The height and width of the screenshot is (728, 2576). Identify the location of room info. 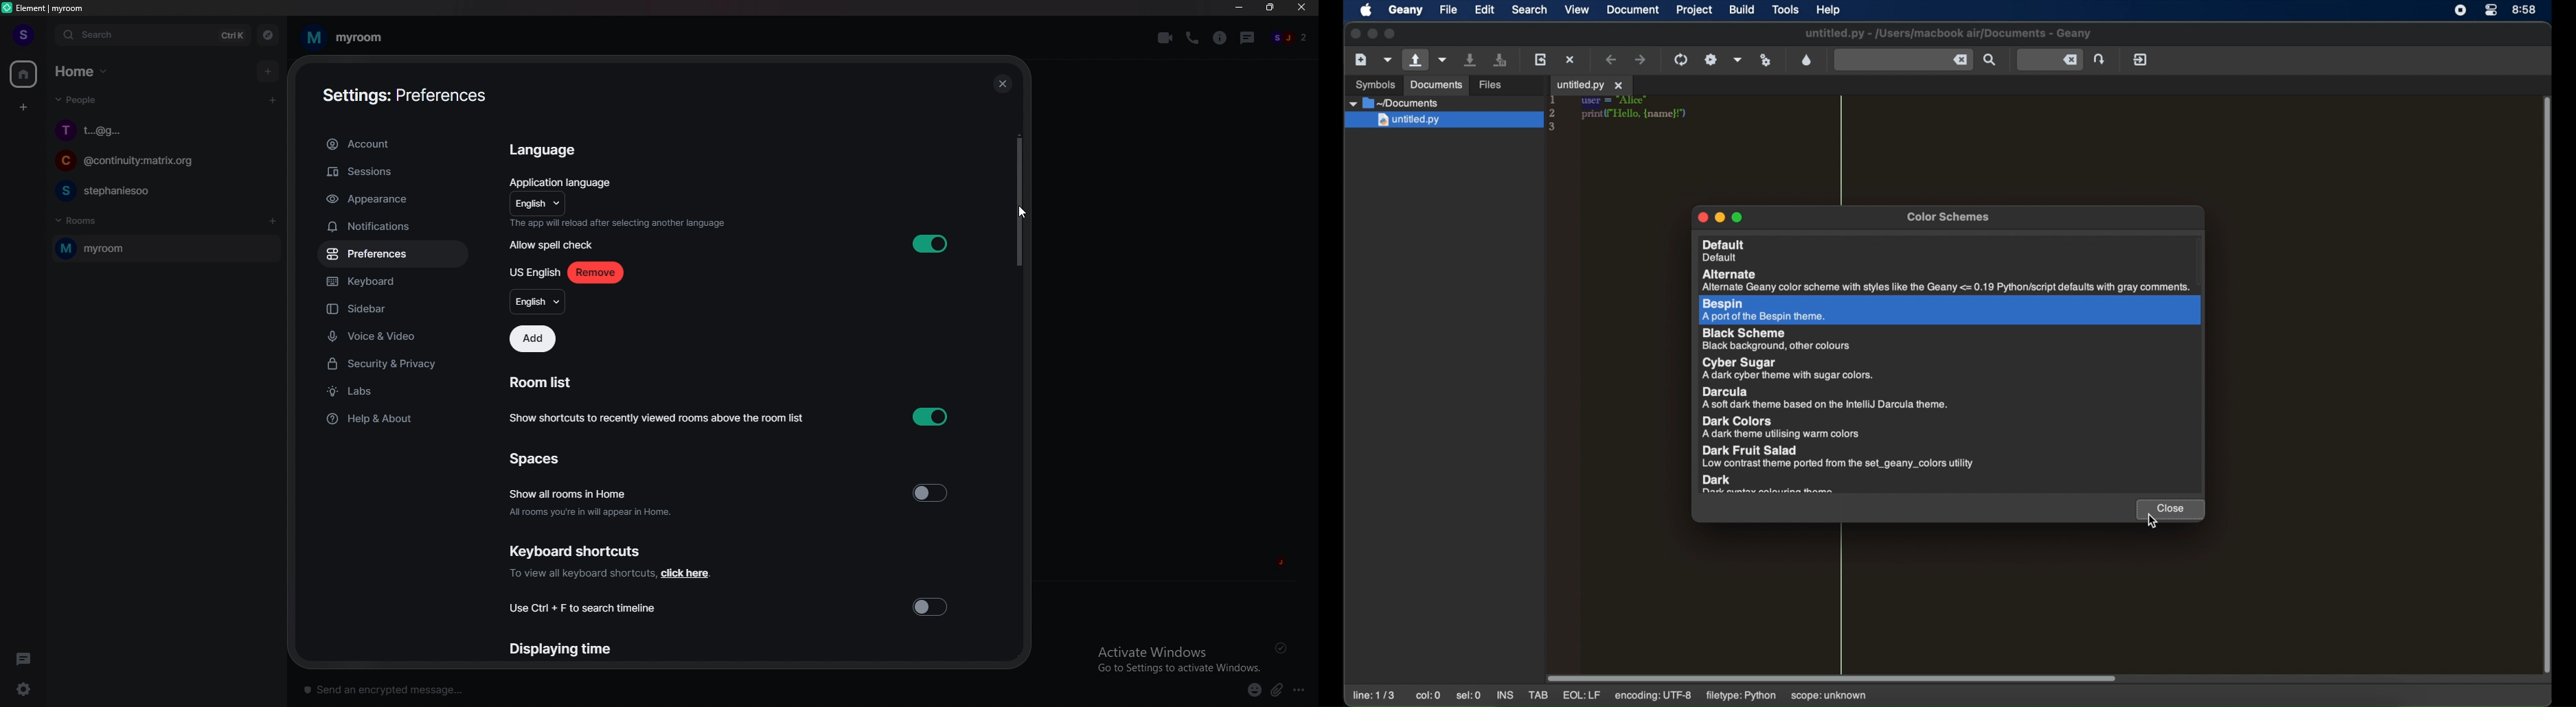
(1221, 38).